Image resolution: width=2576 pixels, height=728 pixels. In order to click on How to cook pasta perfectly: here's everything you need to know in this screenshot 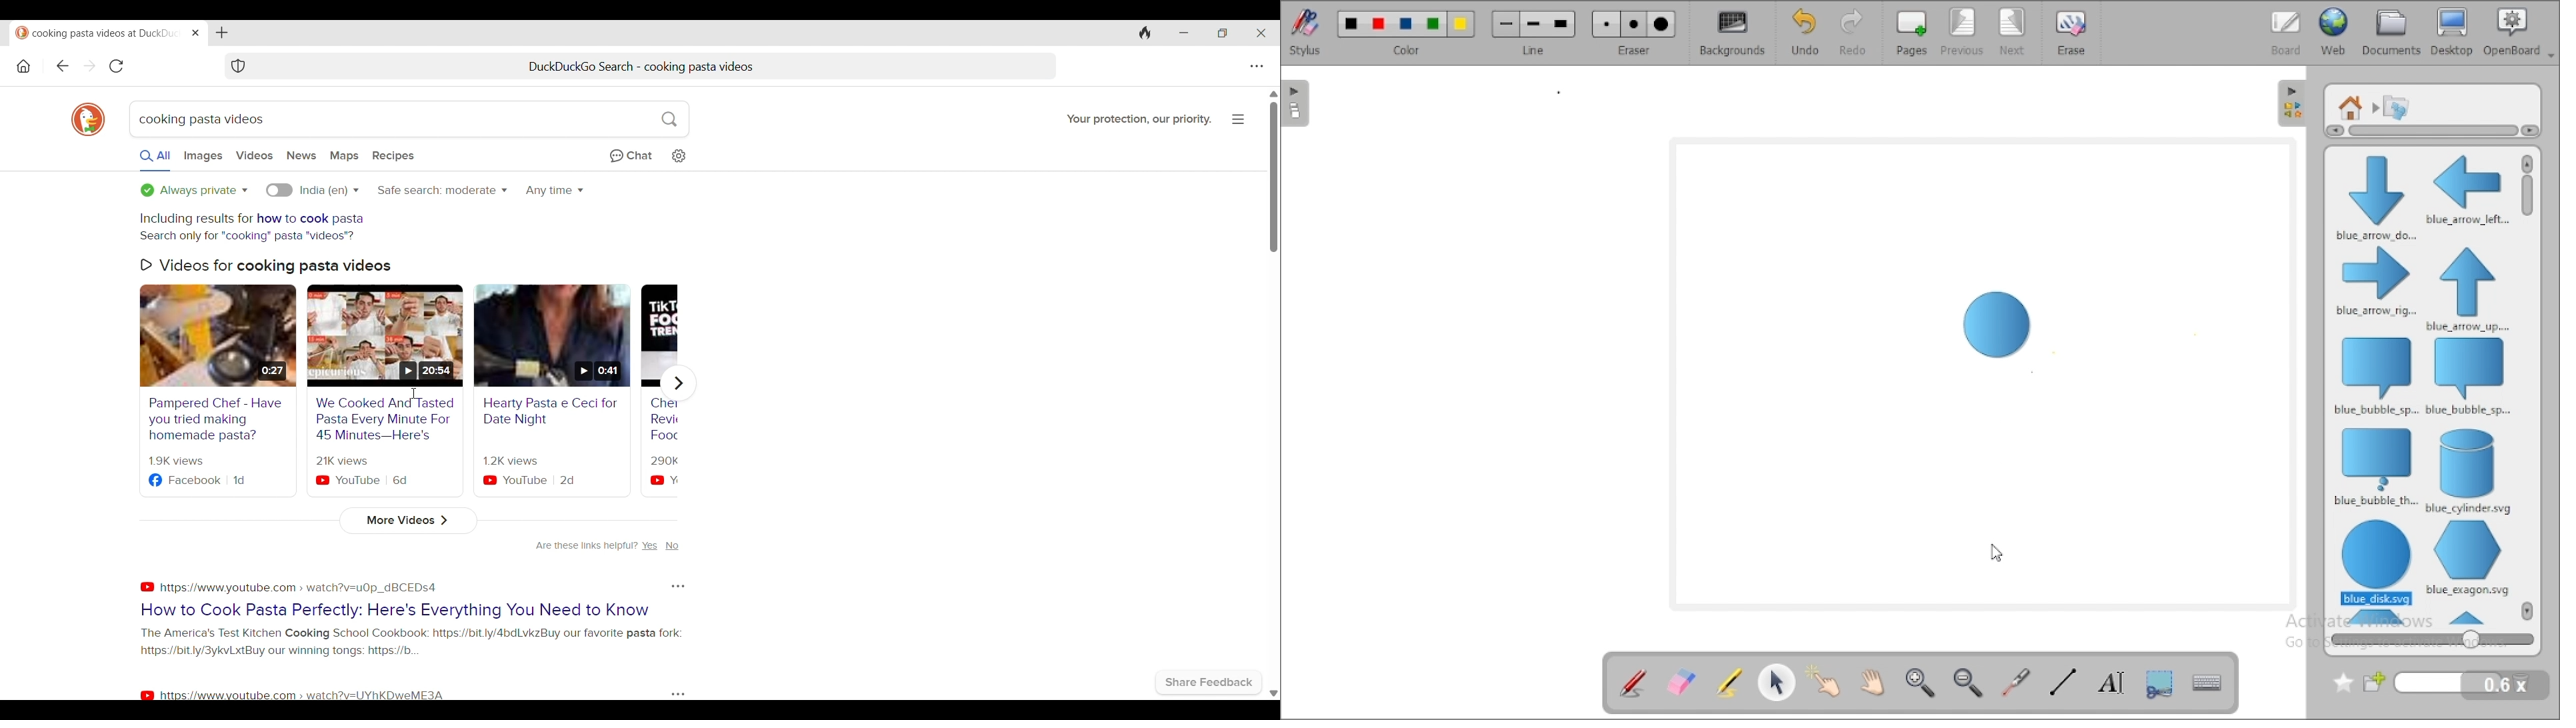, I will do `click(397, 609)`.